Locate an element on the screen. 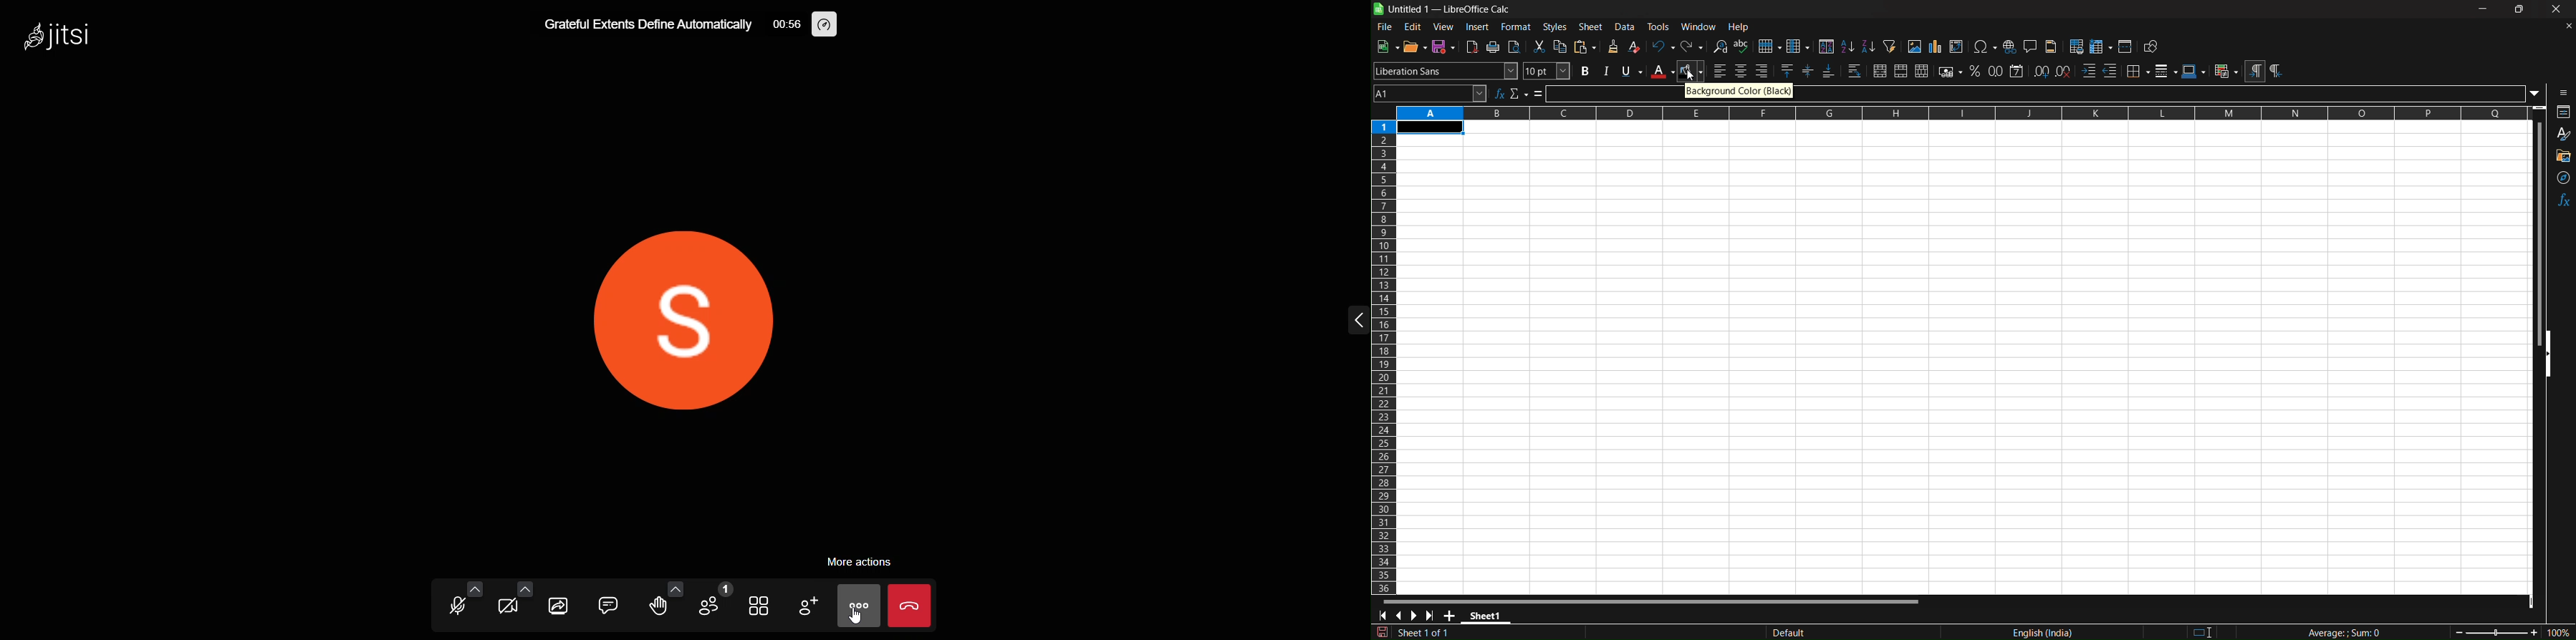 The image size is (2576, 644). sheet is located at coordinates (1592, 26).